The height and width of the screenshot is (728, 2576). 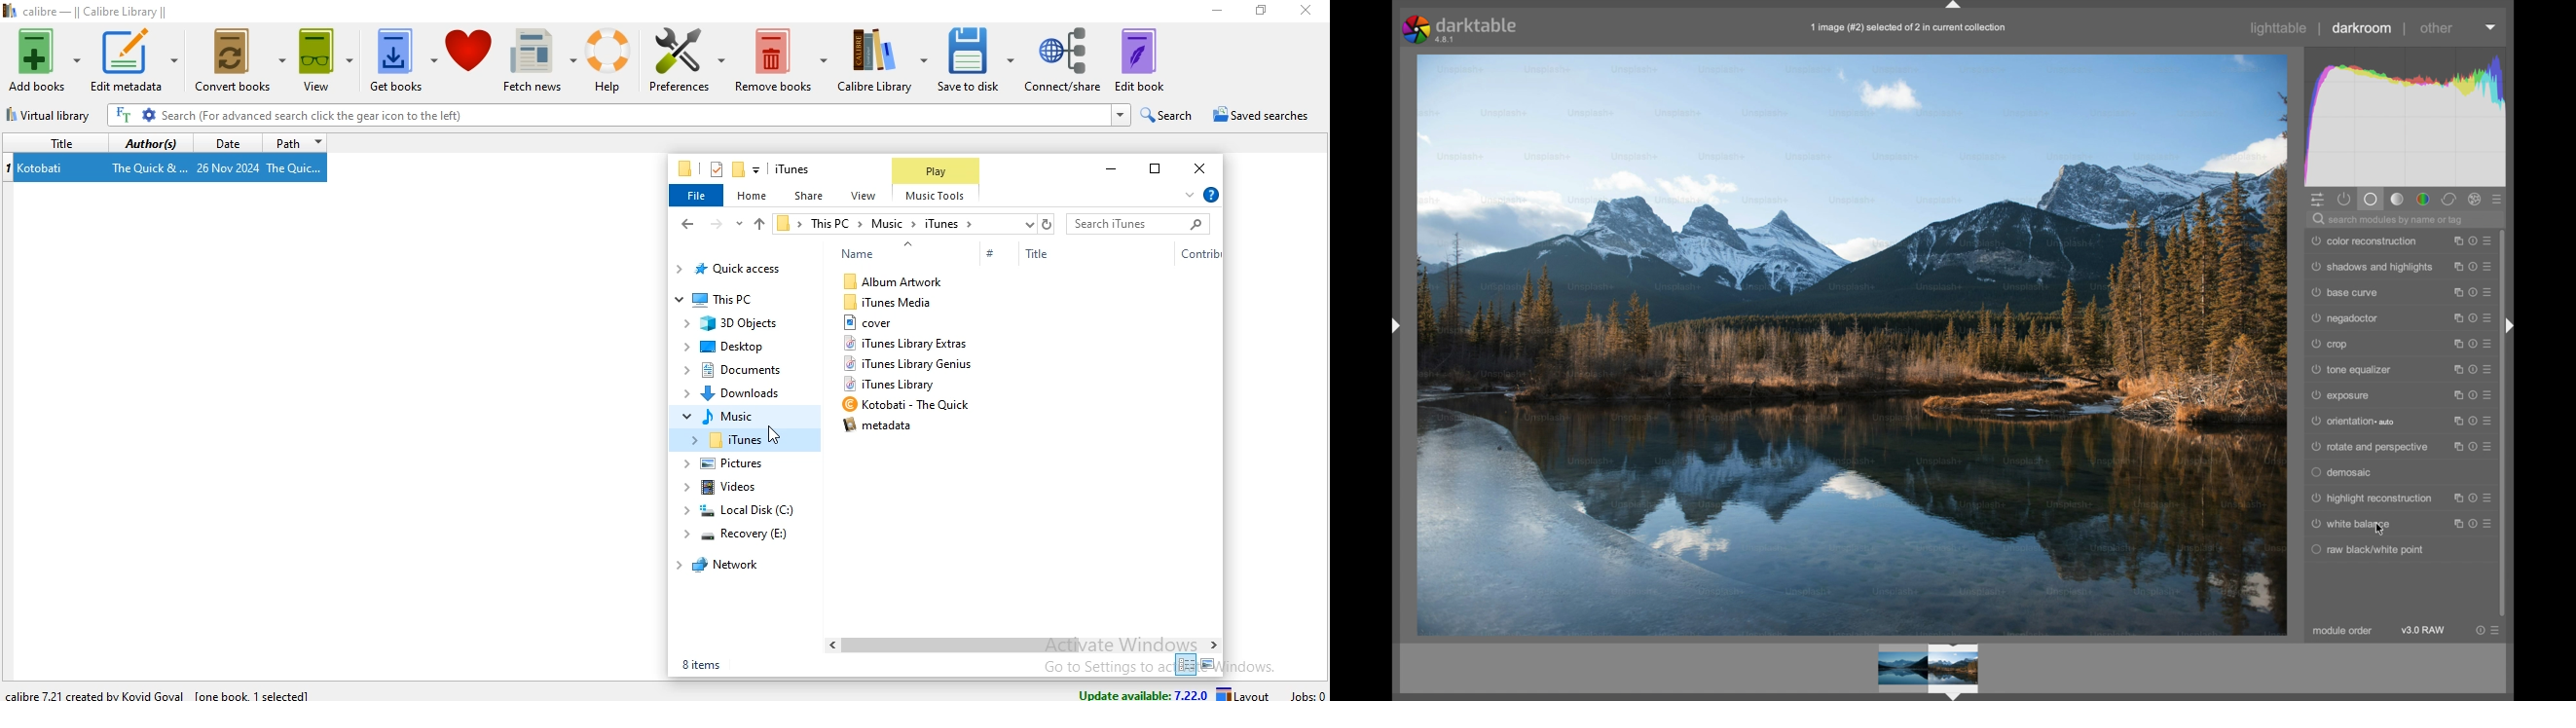 I want to click on help, so click(x=607, y=59).